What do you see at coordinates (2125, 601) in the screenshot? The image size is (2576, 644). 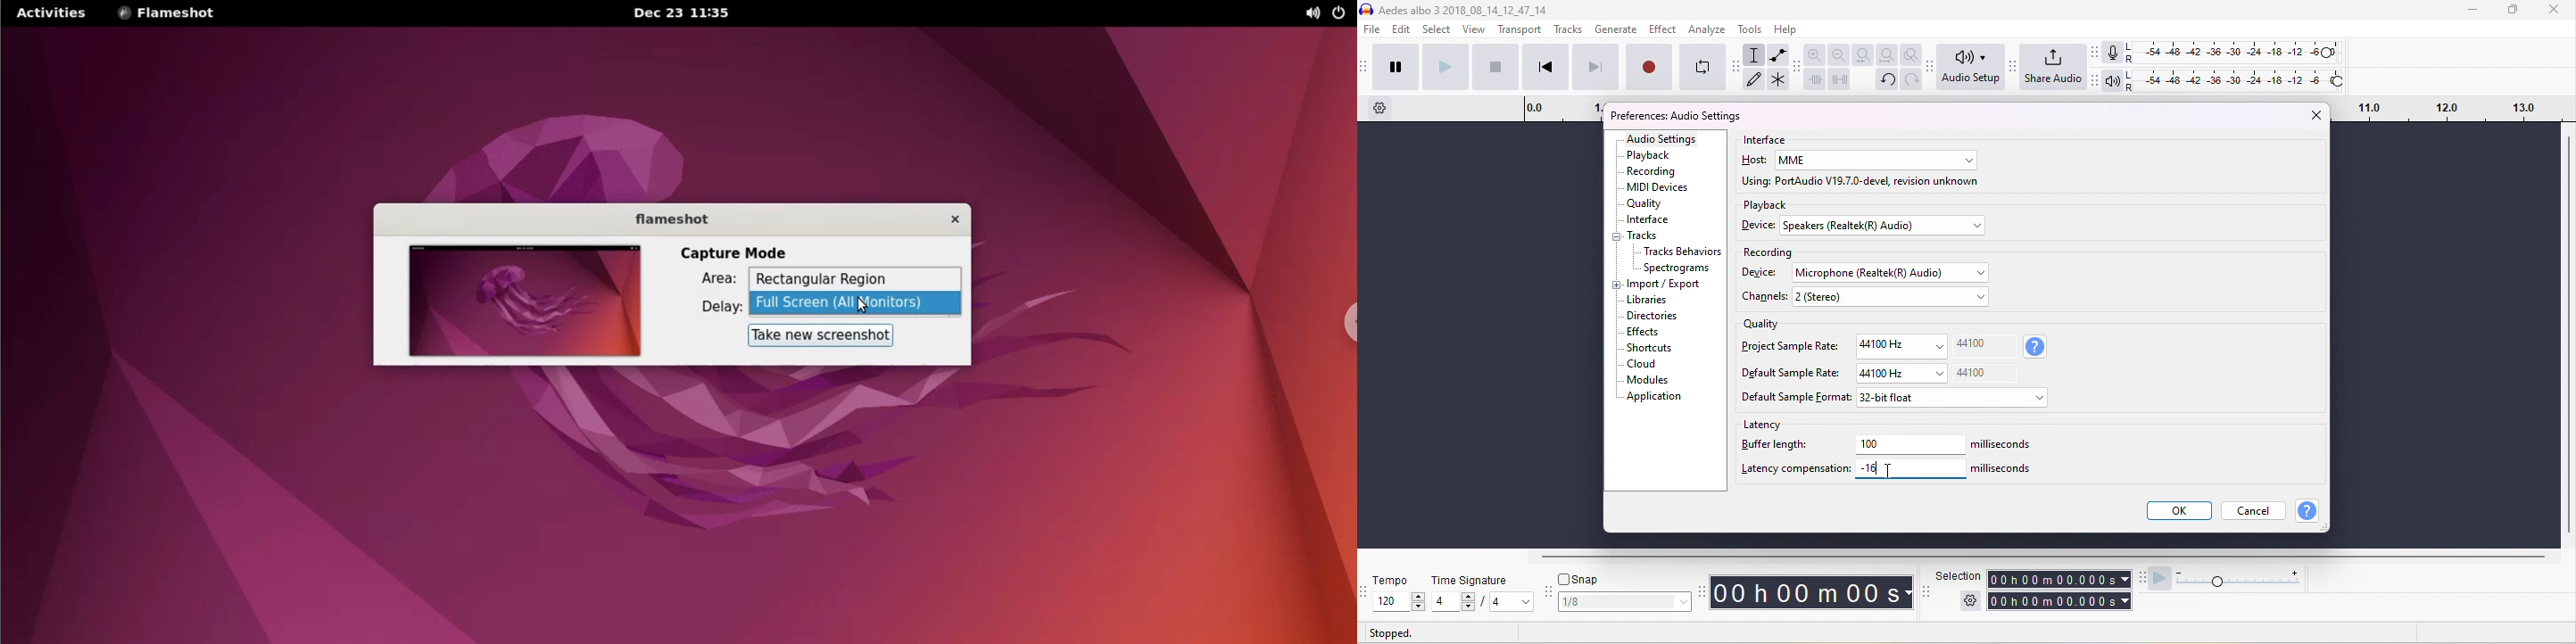 I see `select time parameter` at bounding box center [2125, 601].